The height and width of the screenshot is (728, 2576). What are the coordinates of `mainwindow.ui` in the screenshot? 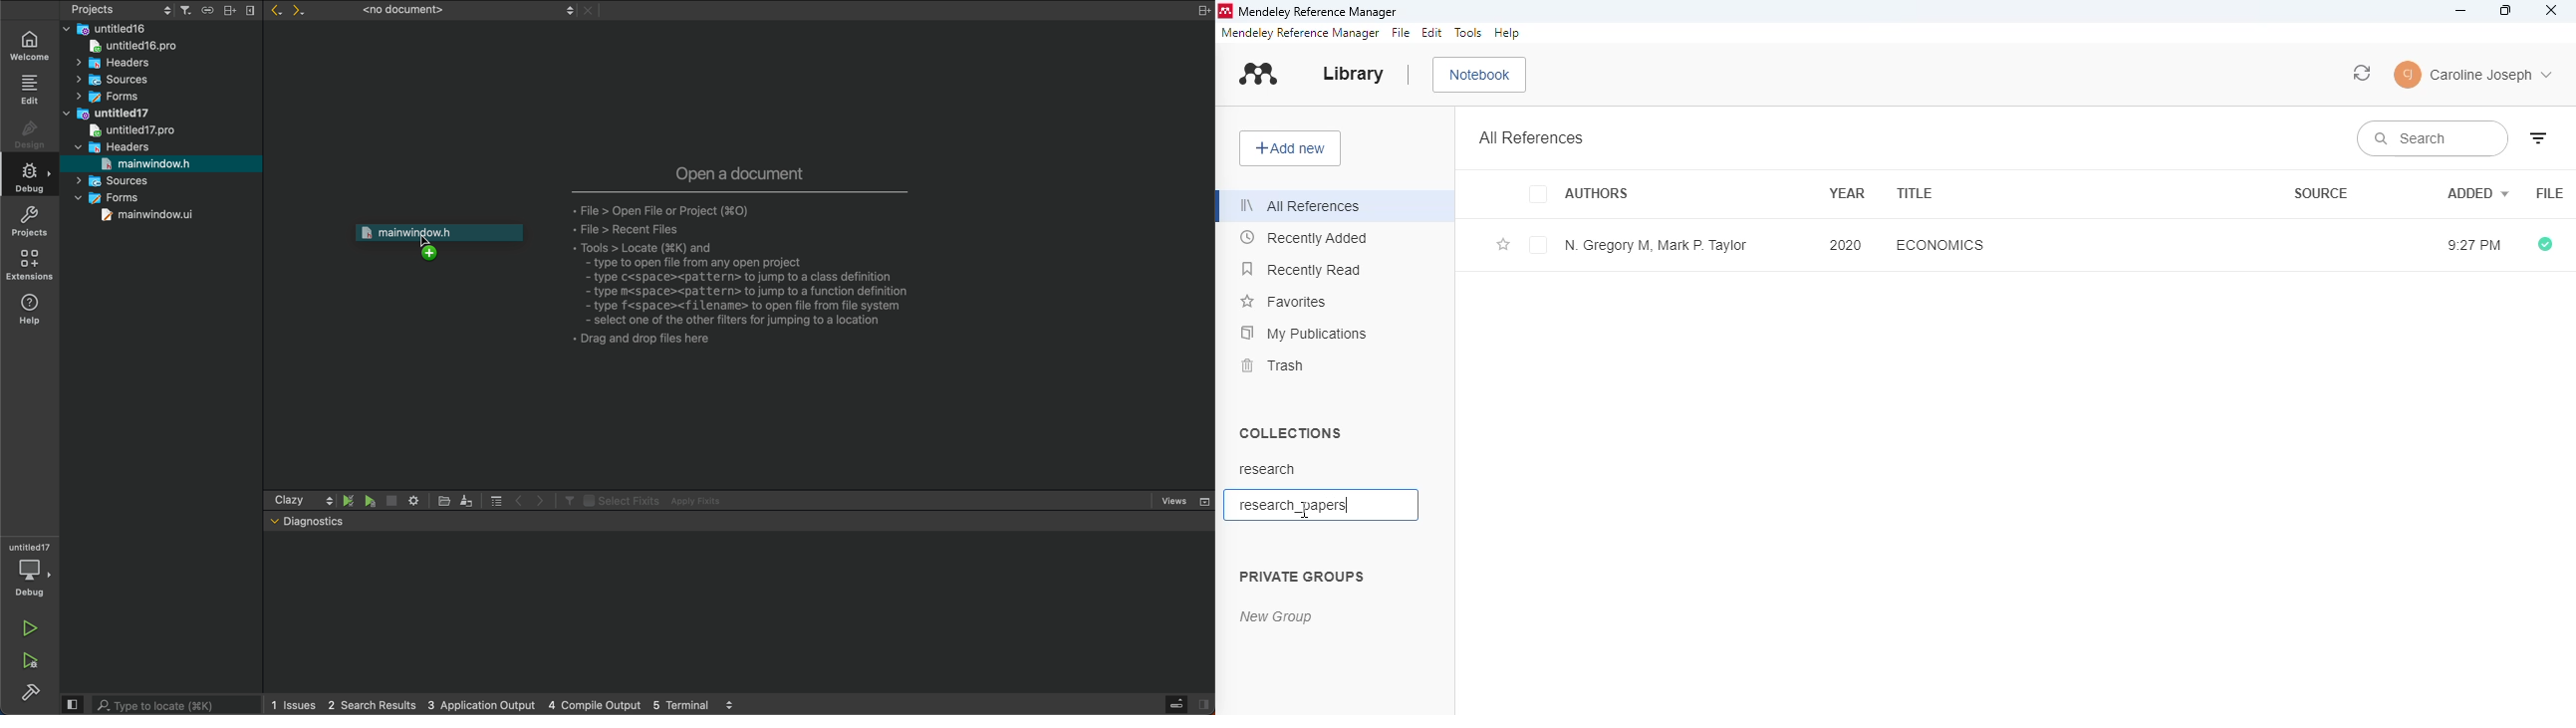 It's located at (150, 216).